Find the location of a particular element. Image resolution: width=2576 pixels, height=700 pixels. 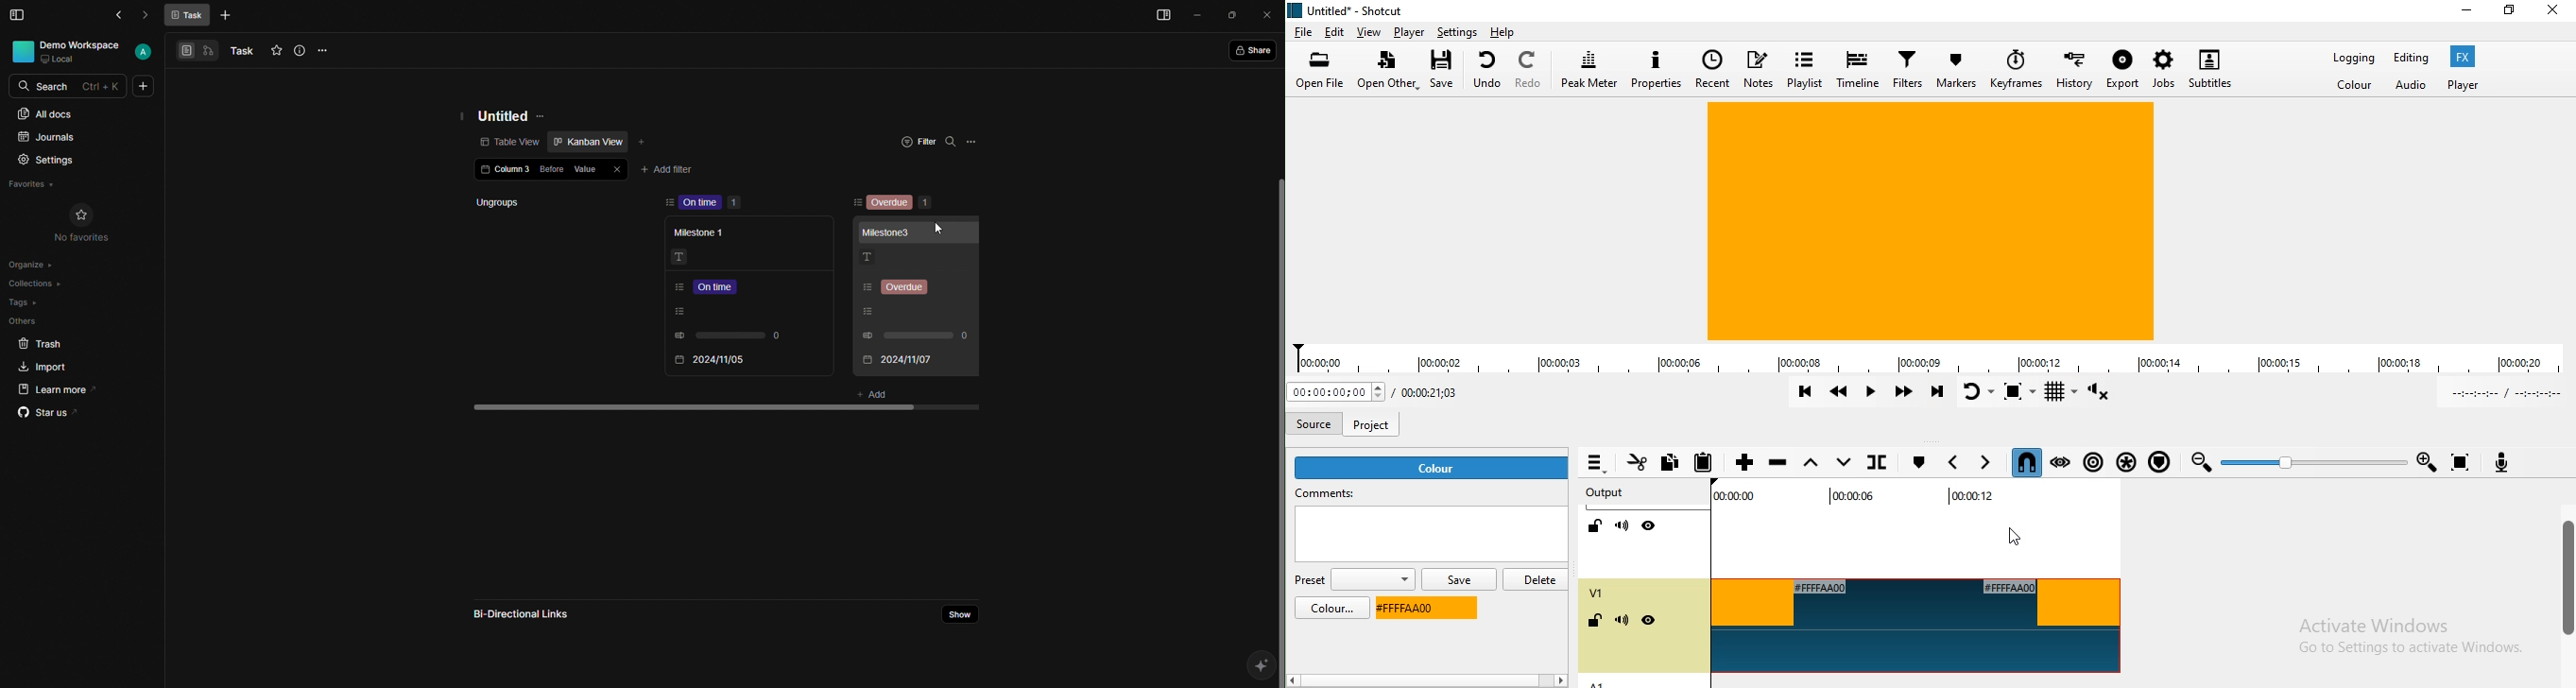

Color is located at coordinates (2354, 87).